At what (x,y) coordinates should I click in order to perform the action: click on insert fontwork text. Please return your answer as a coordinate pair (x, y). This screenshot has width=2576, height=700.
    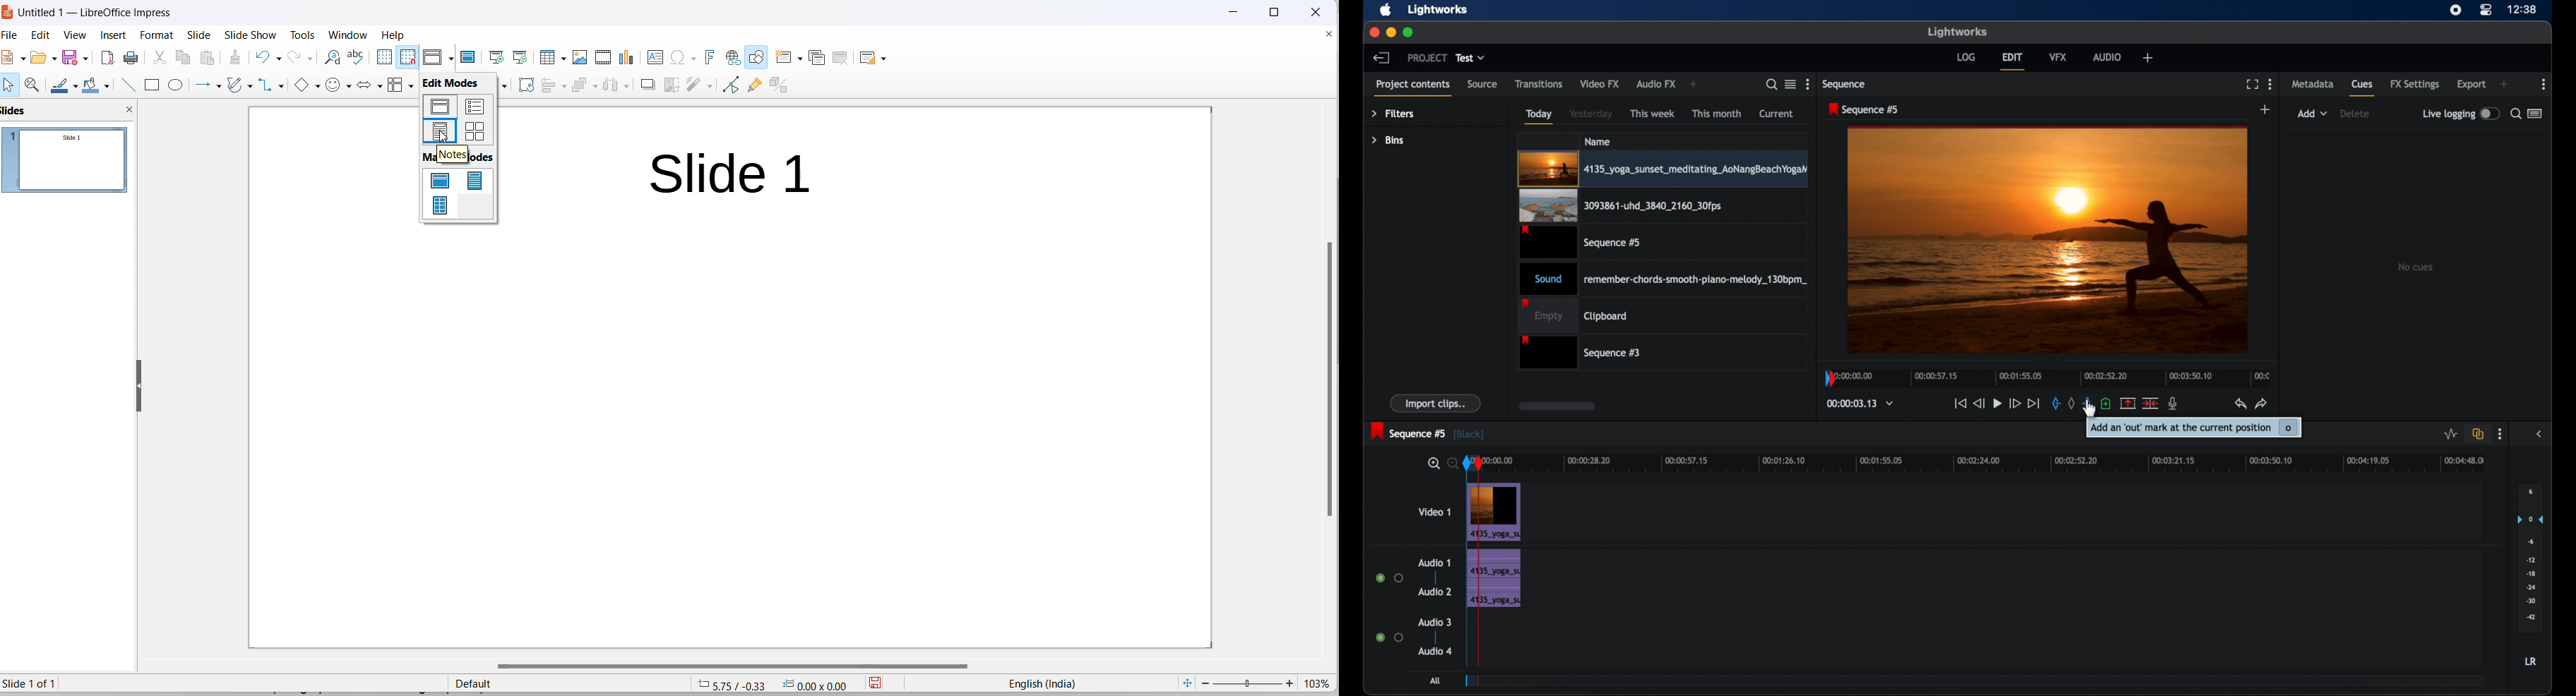
    Looking at the image, I should click on (711, 57).